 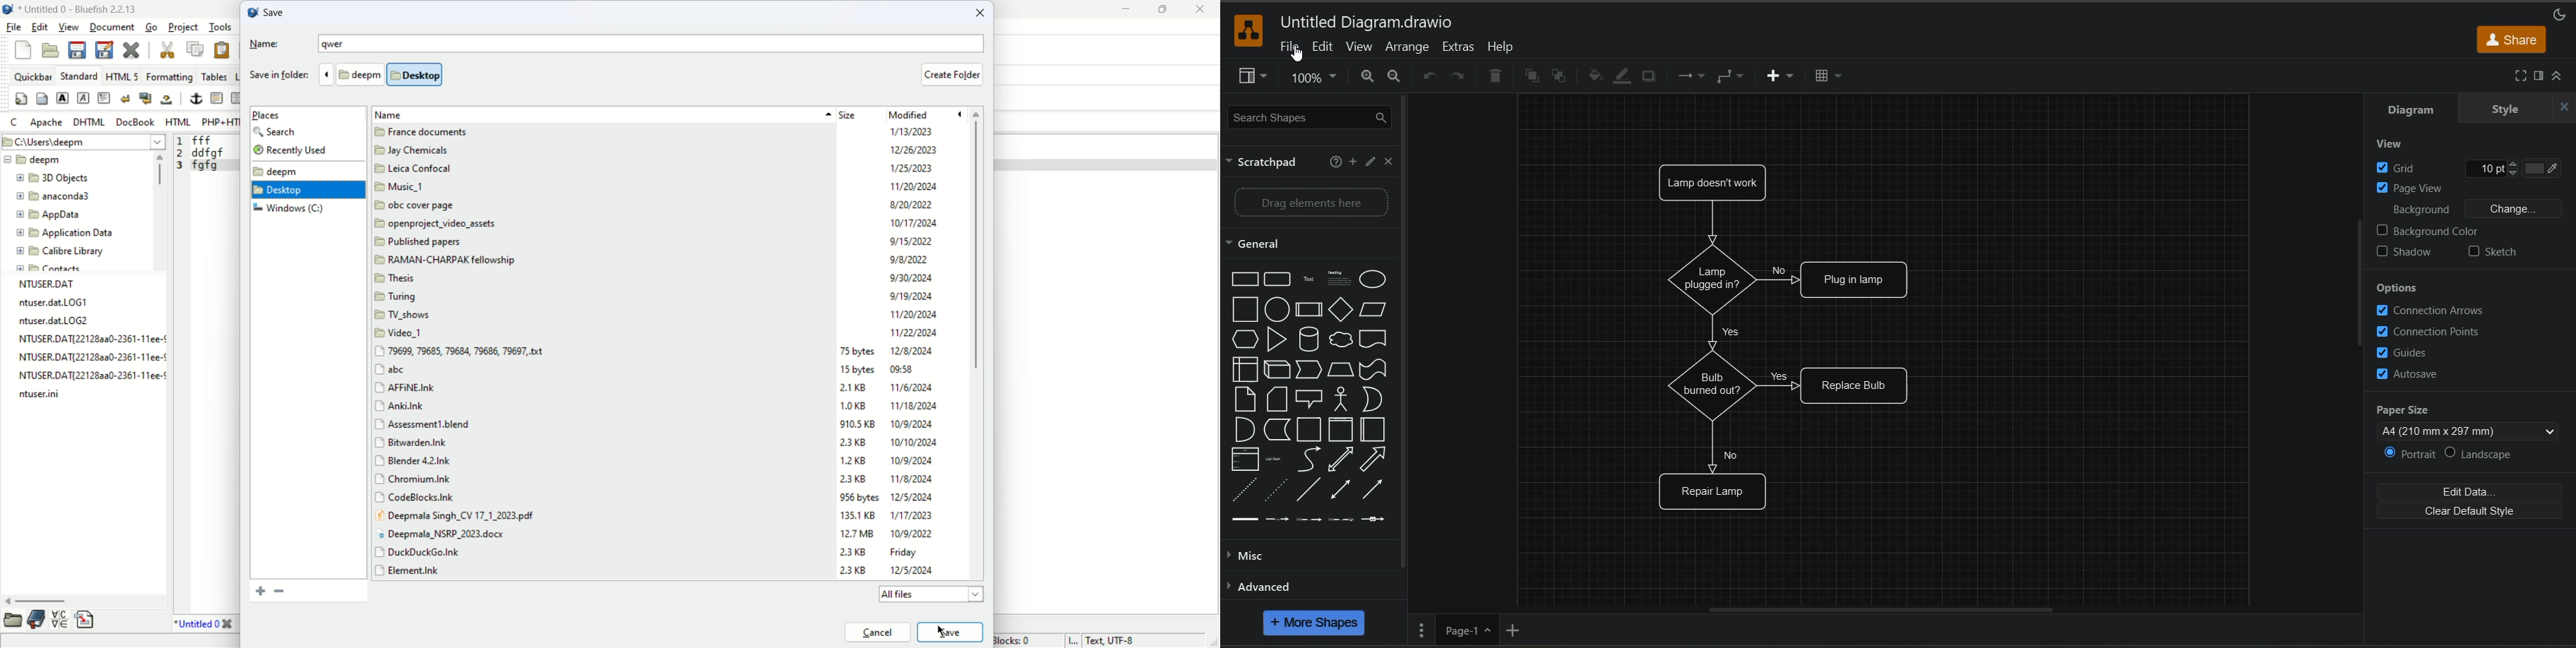 I want to click on places, so click(x=270, y=115).